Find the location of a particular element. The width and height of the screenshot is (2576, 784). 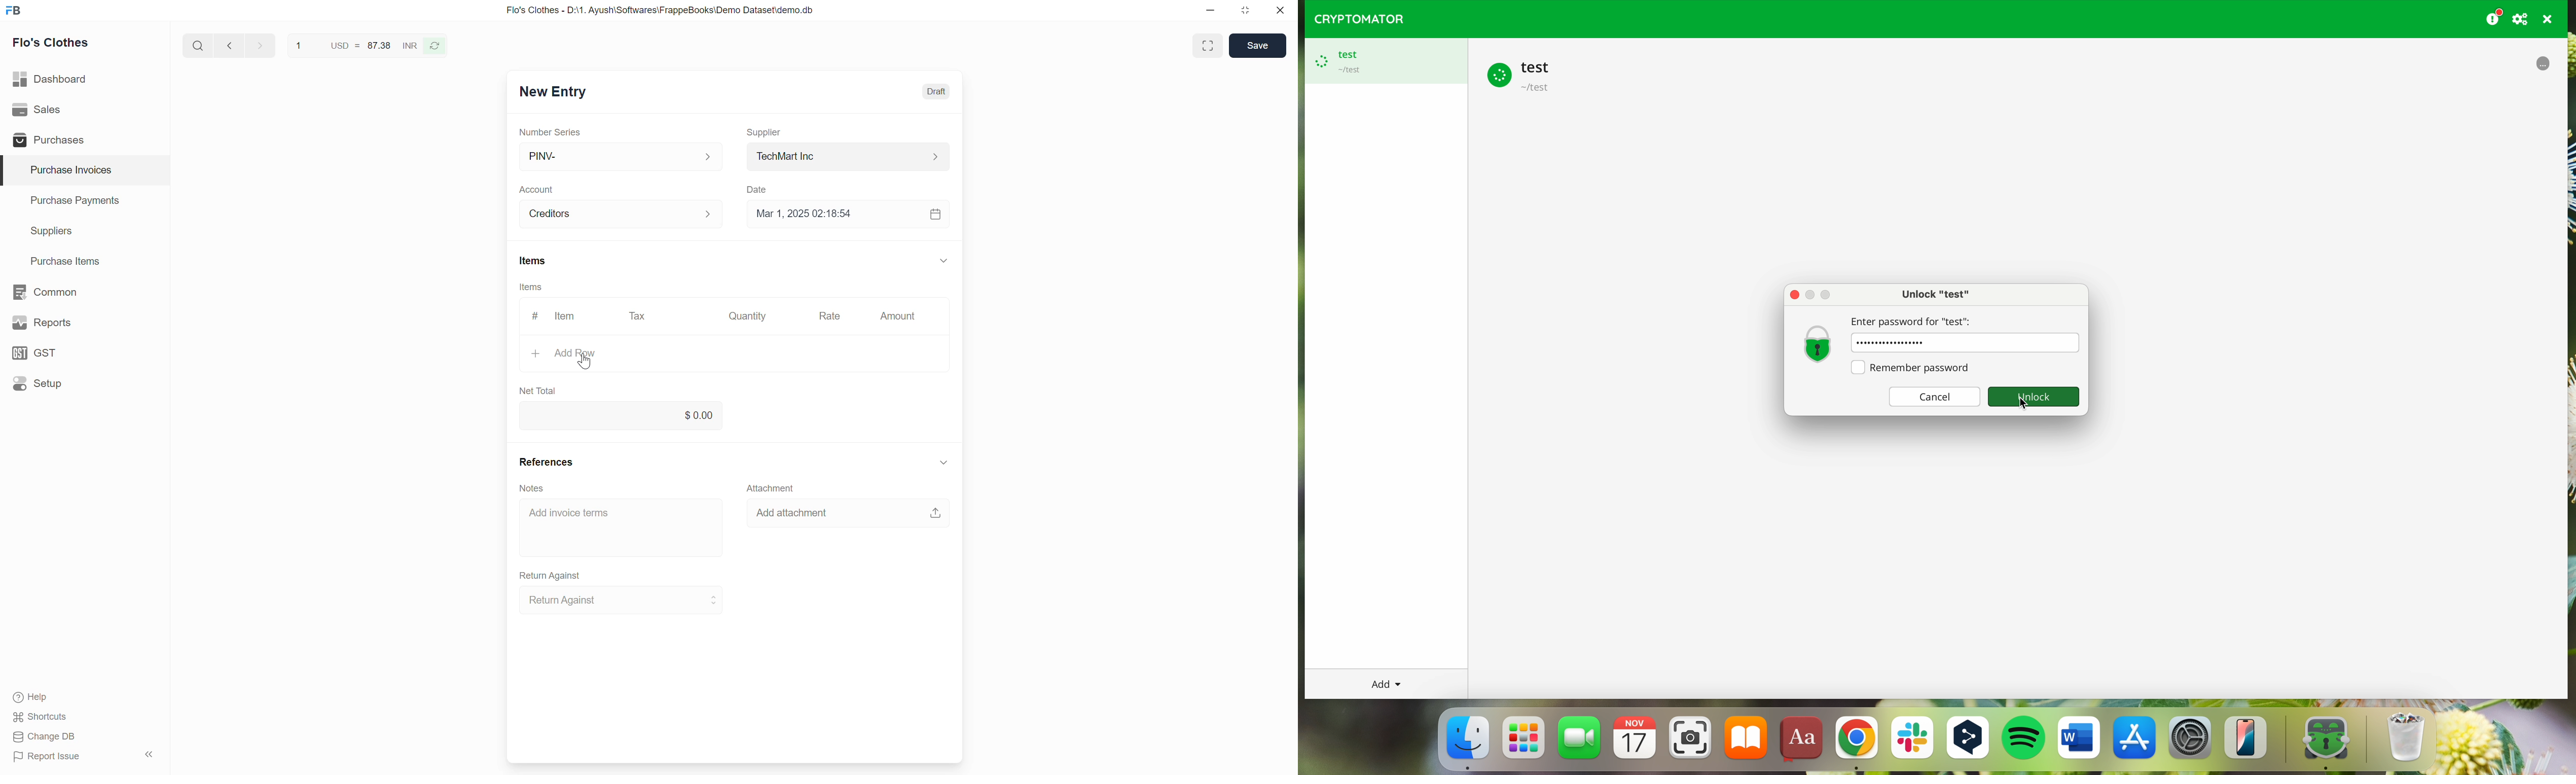

Attachment is located at coordinates (771, 488).